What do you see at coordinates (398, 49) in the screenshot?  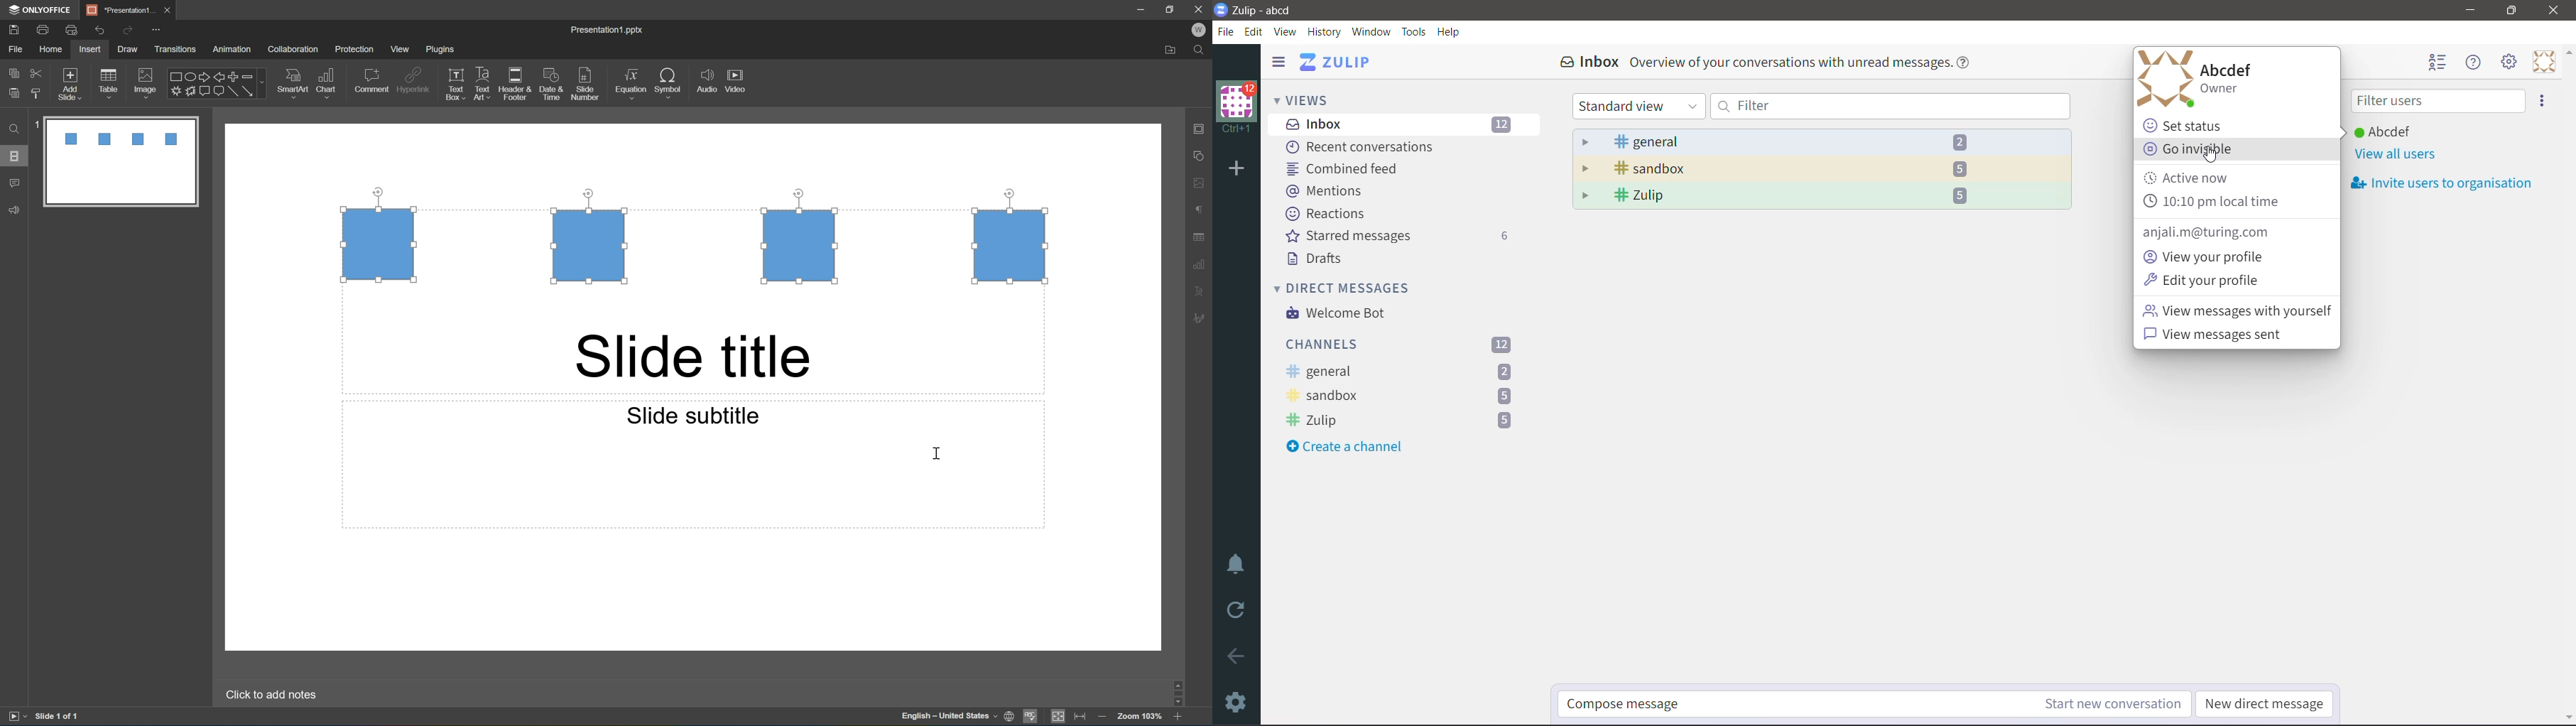 I see `view` at bounding box center [398, 49].